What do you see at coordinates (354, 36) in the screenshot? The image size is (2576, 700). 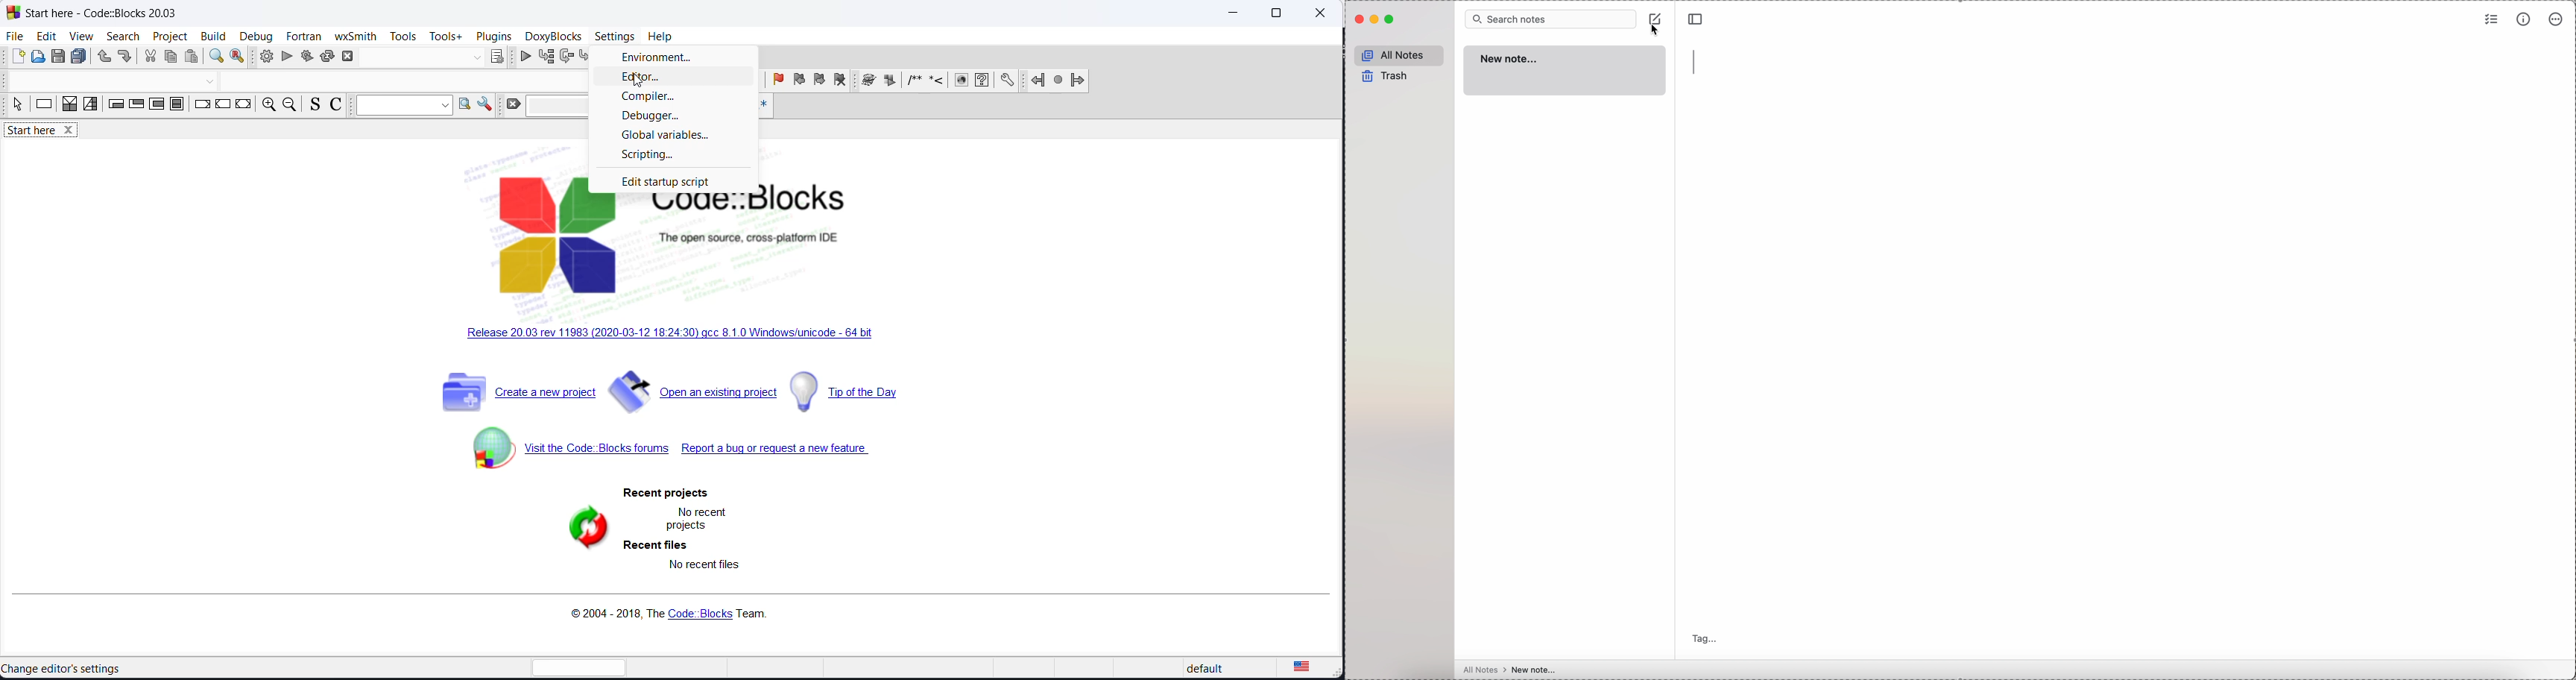 I see `wxSmith` at bounding box center [354, 36].